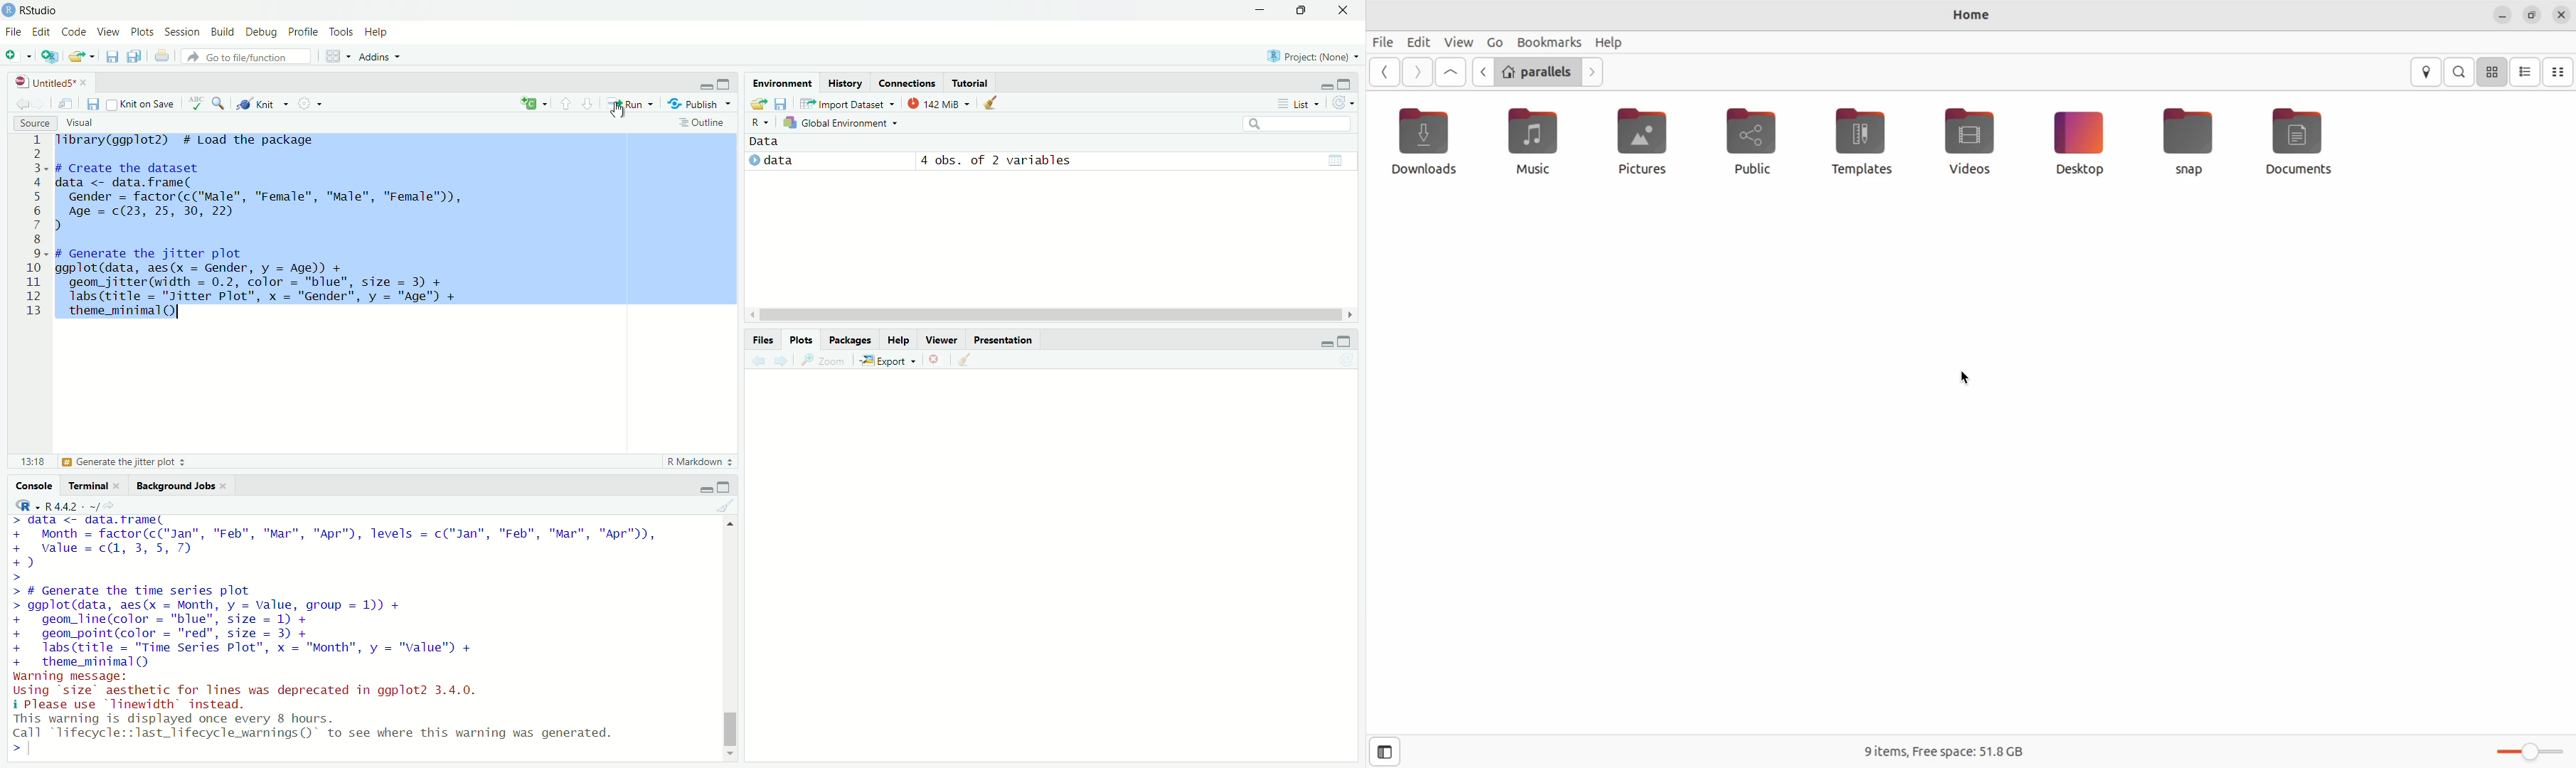  I want to click on play, so click(755, 159).